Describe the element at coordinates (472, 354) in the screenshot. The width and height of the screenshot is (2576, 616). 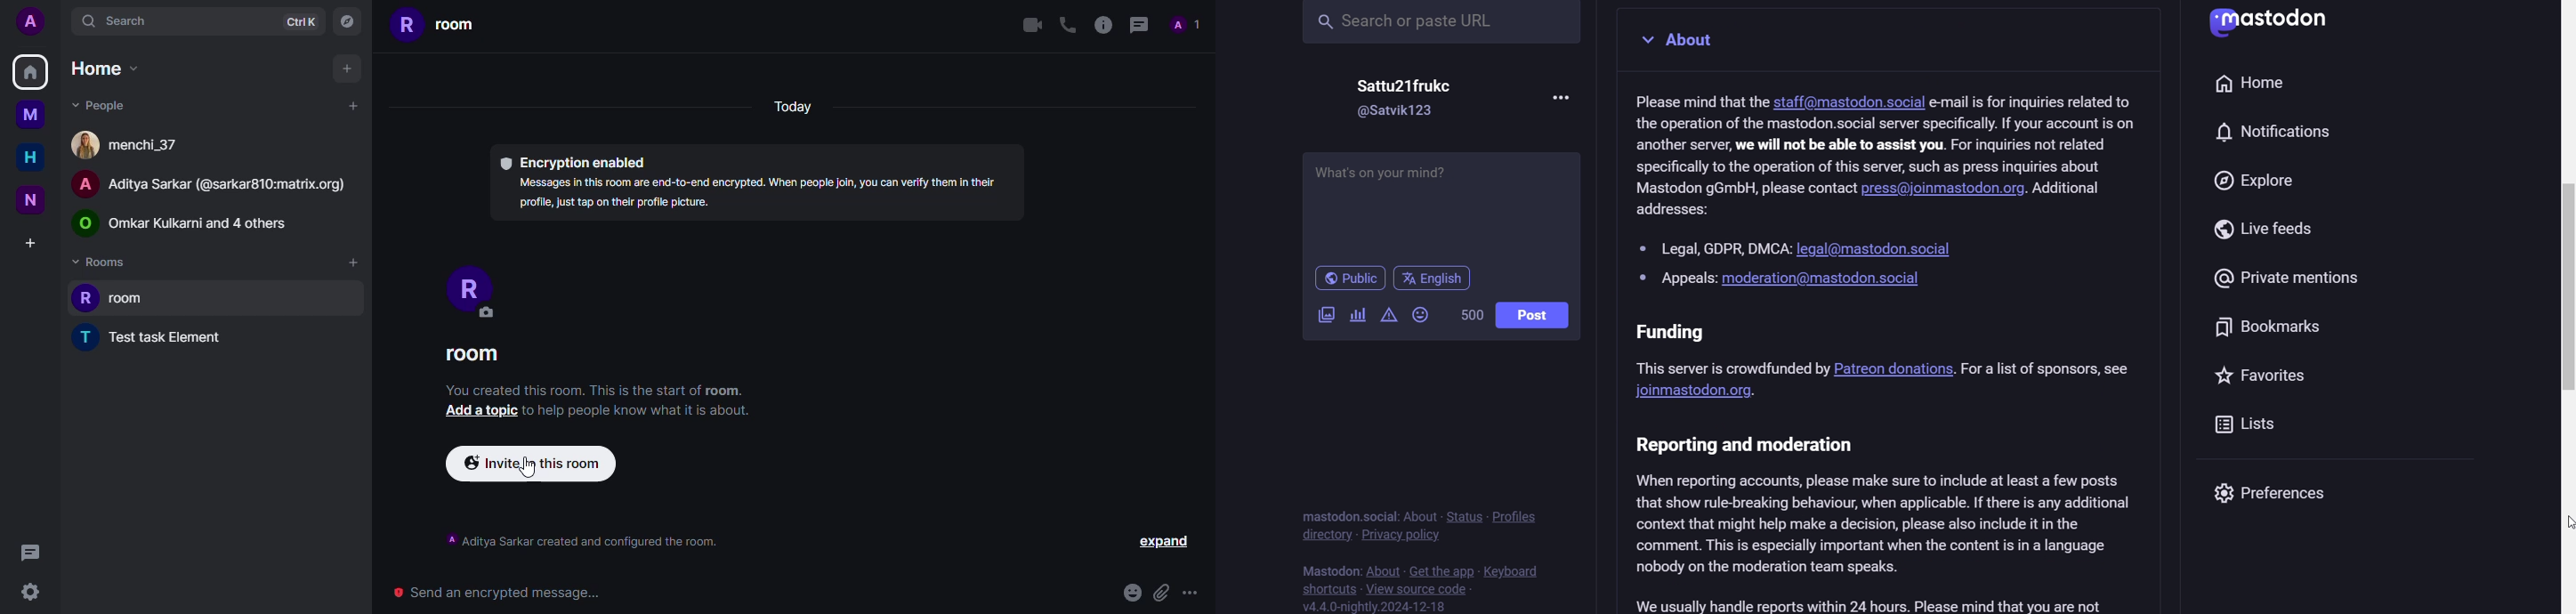
I see `room` at that location.